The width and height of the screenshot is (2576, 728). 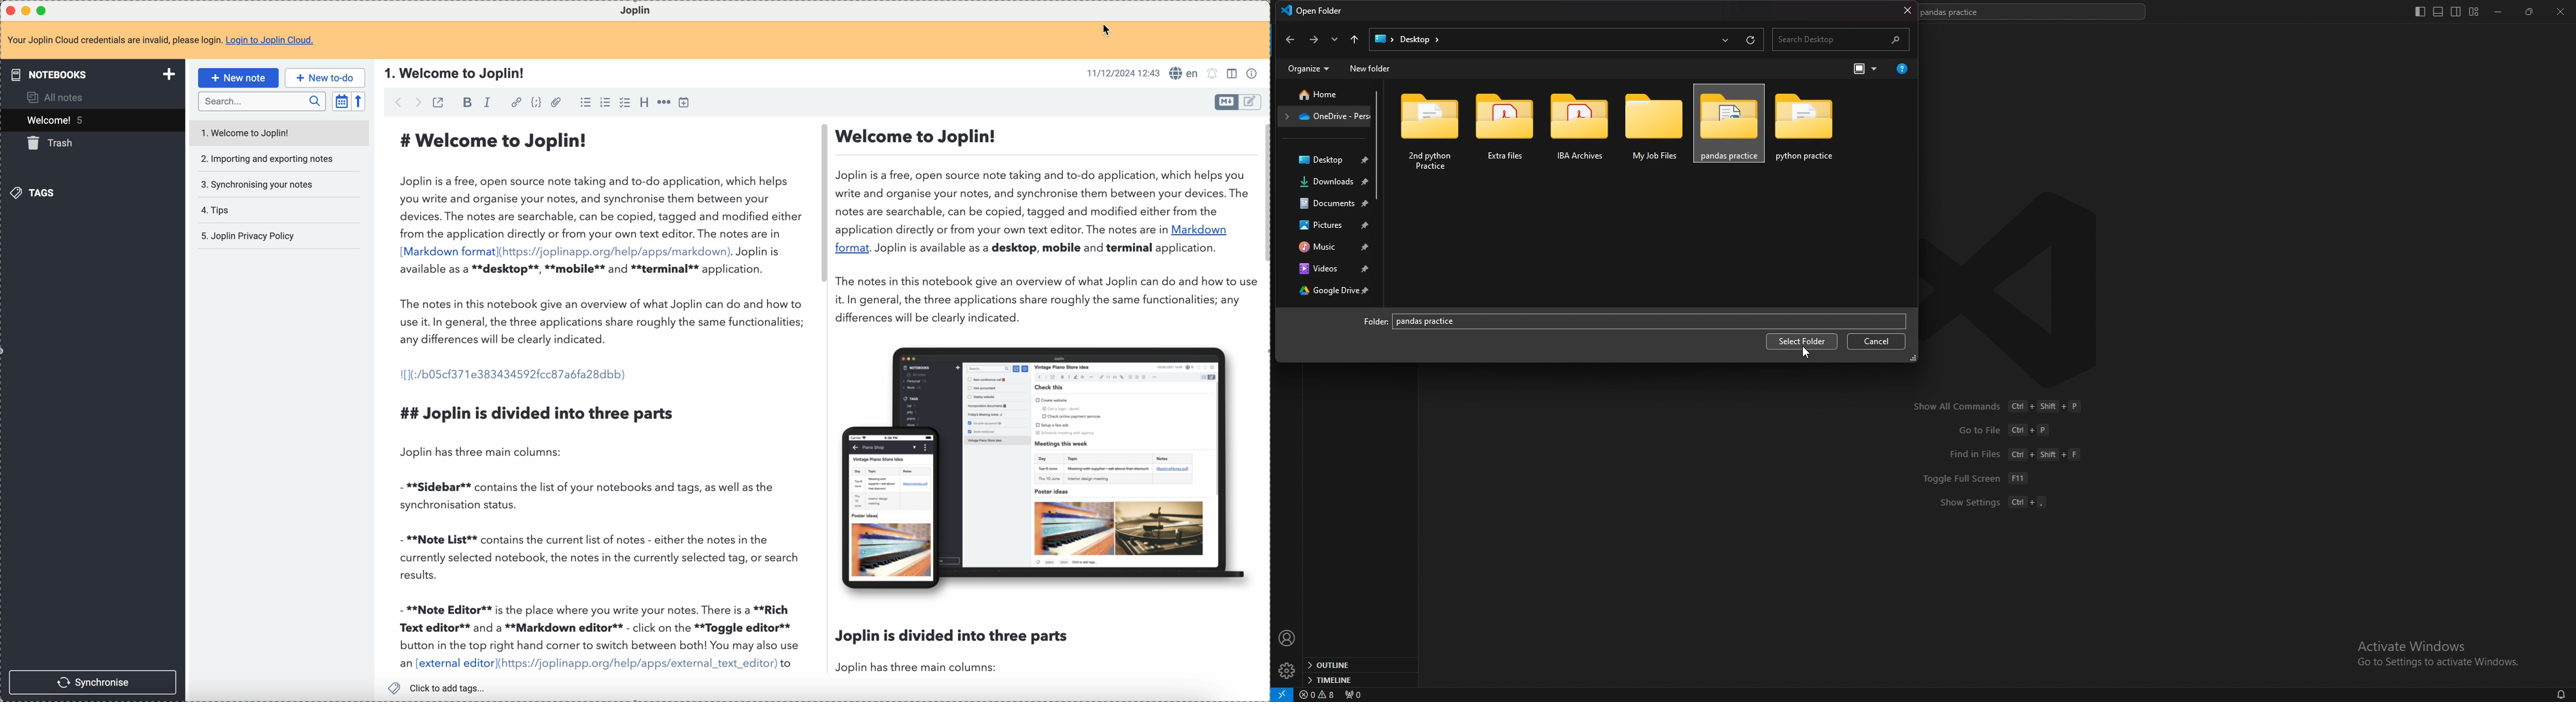 I want to click on hyperlink, so click(x=517, y=102).